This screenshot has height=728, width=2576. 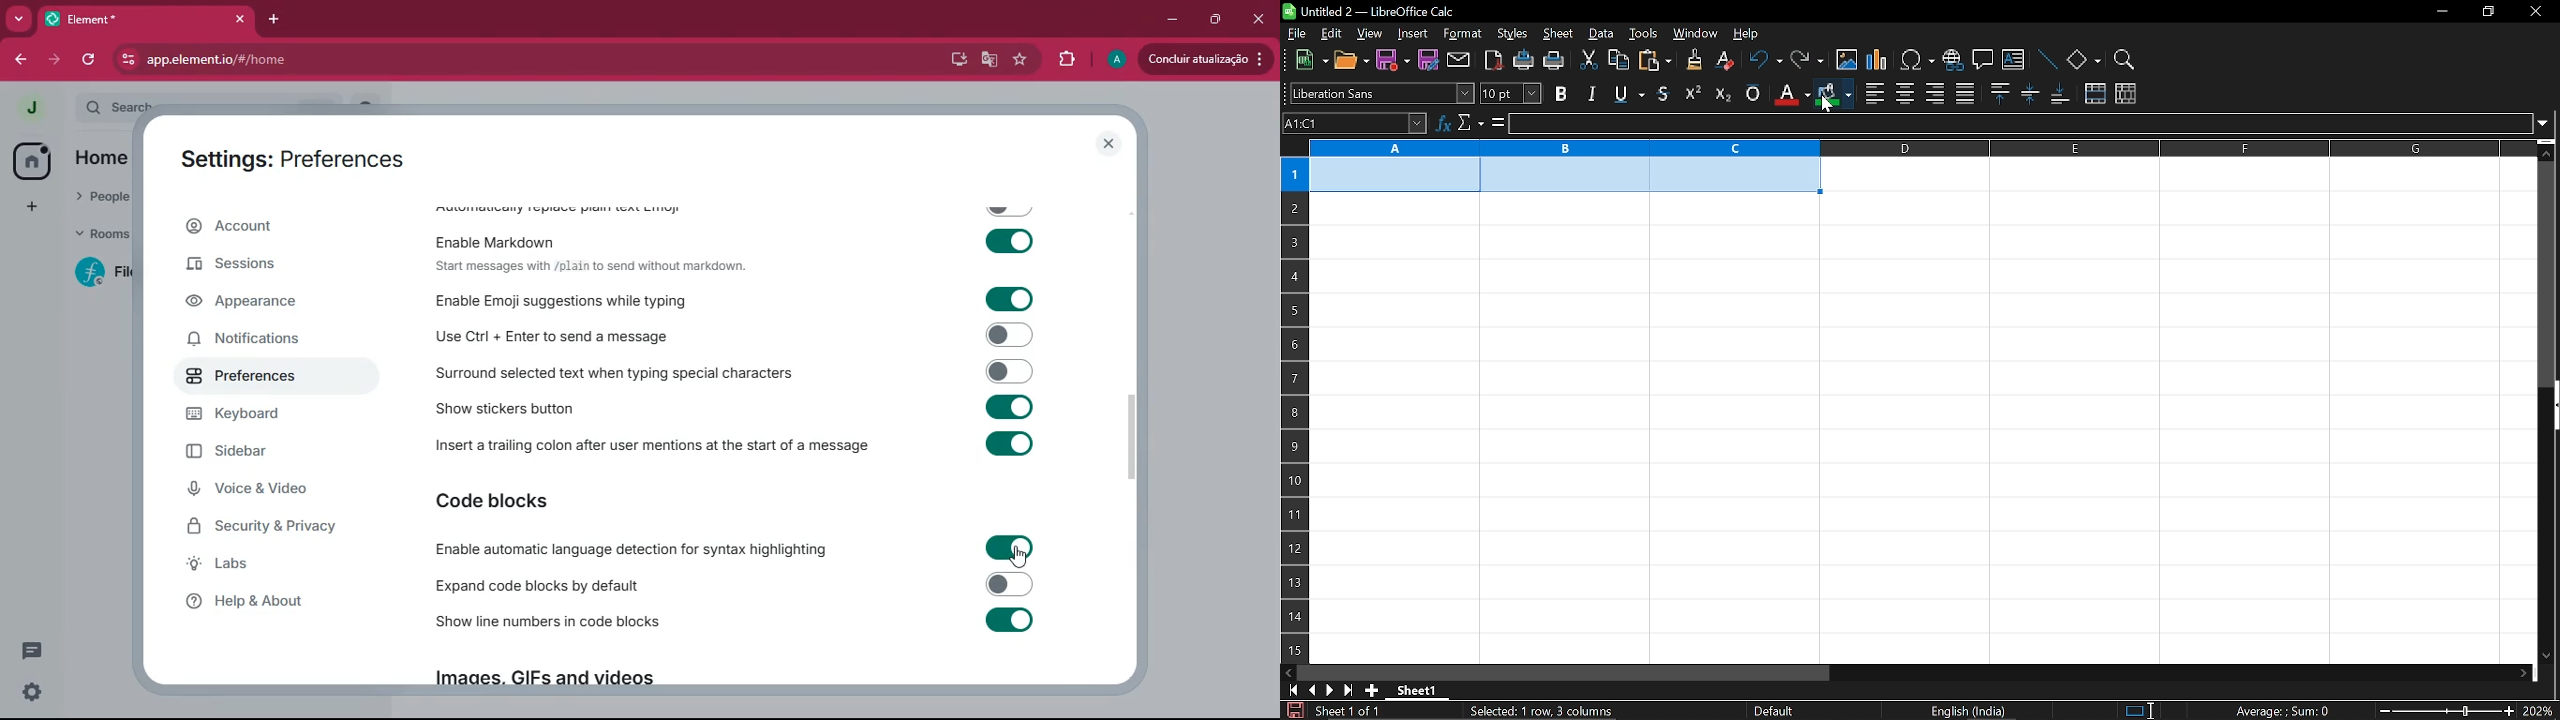 I want to click on close, so click(x=1110, y=144).